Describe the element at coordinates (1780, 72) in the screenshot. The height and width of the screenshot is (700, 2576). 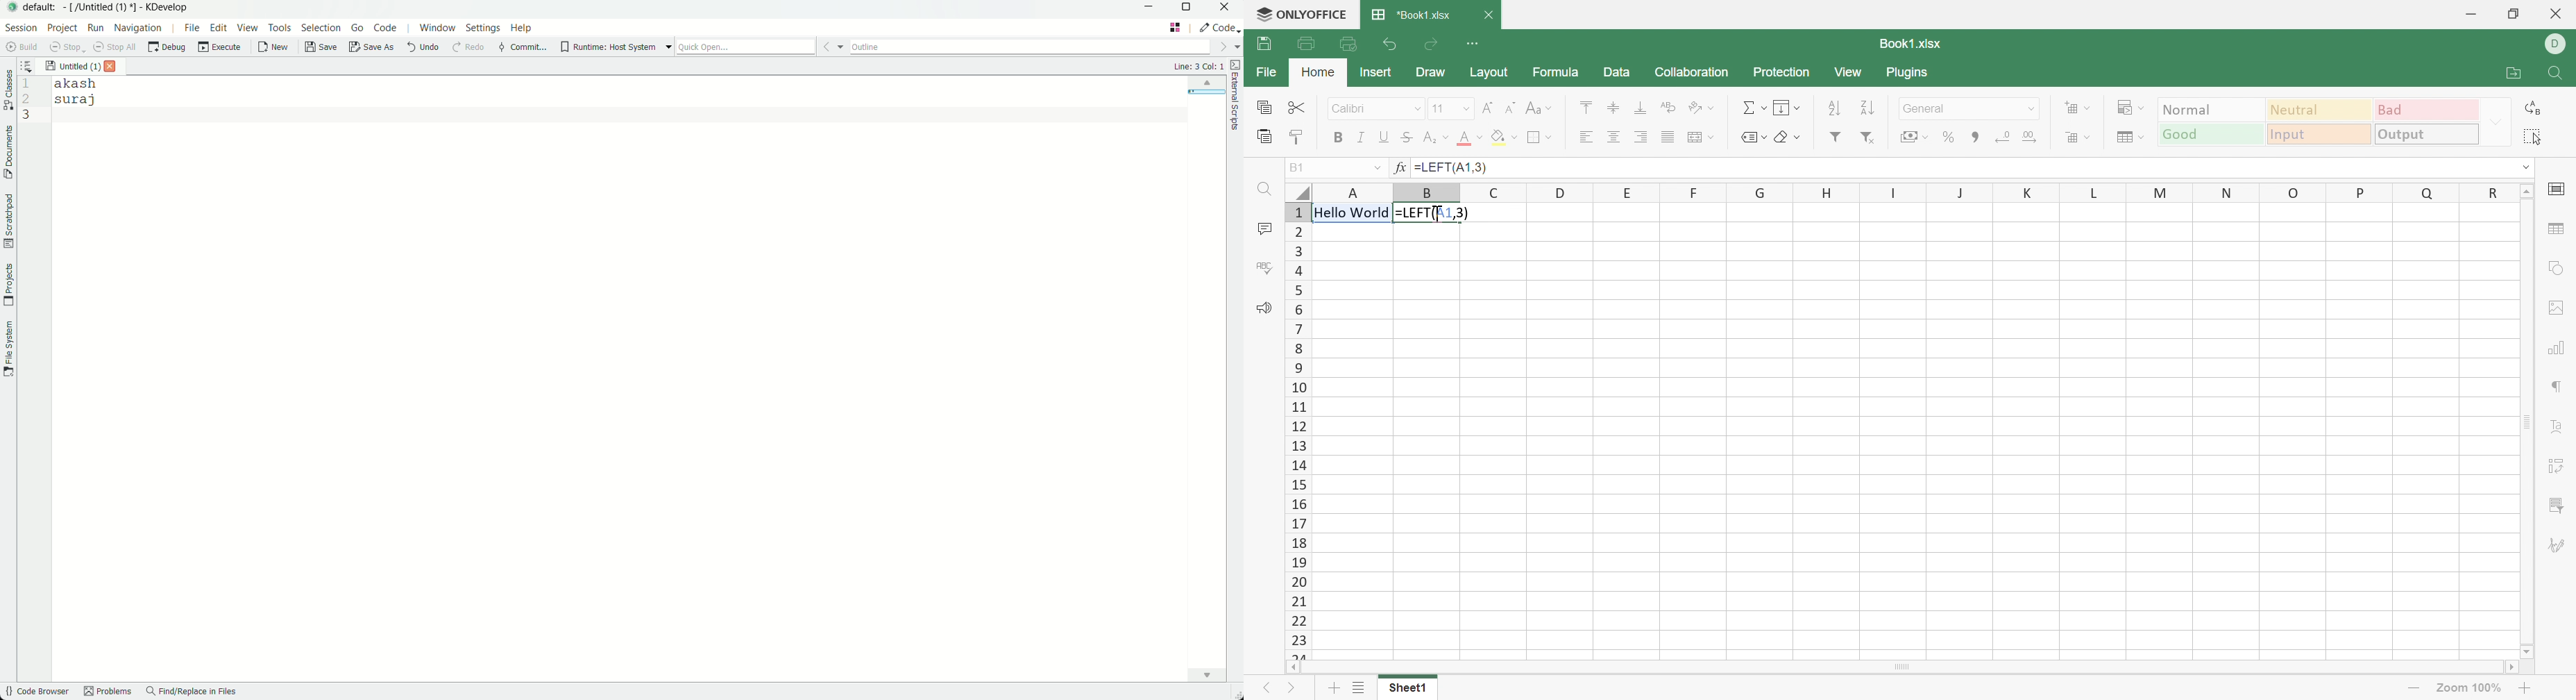
I see `Protection` at that location.